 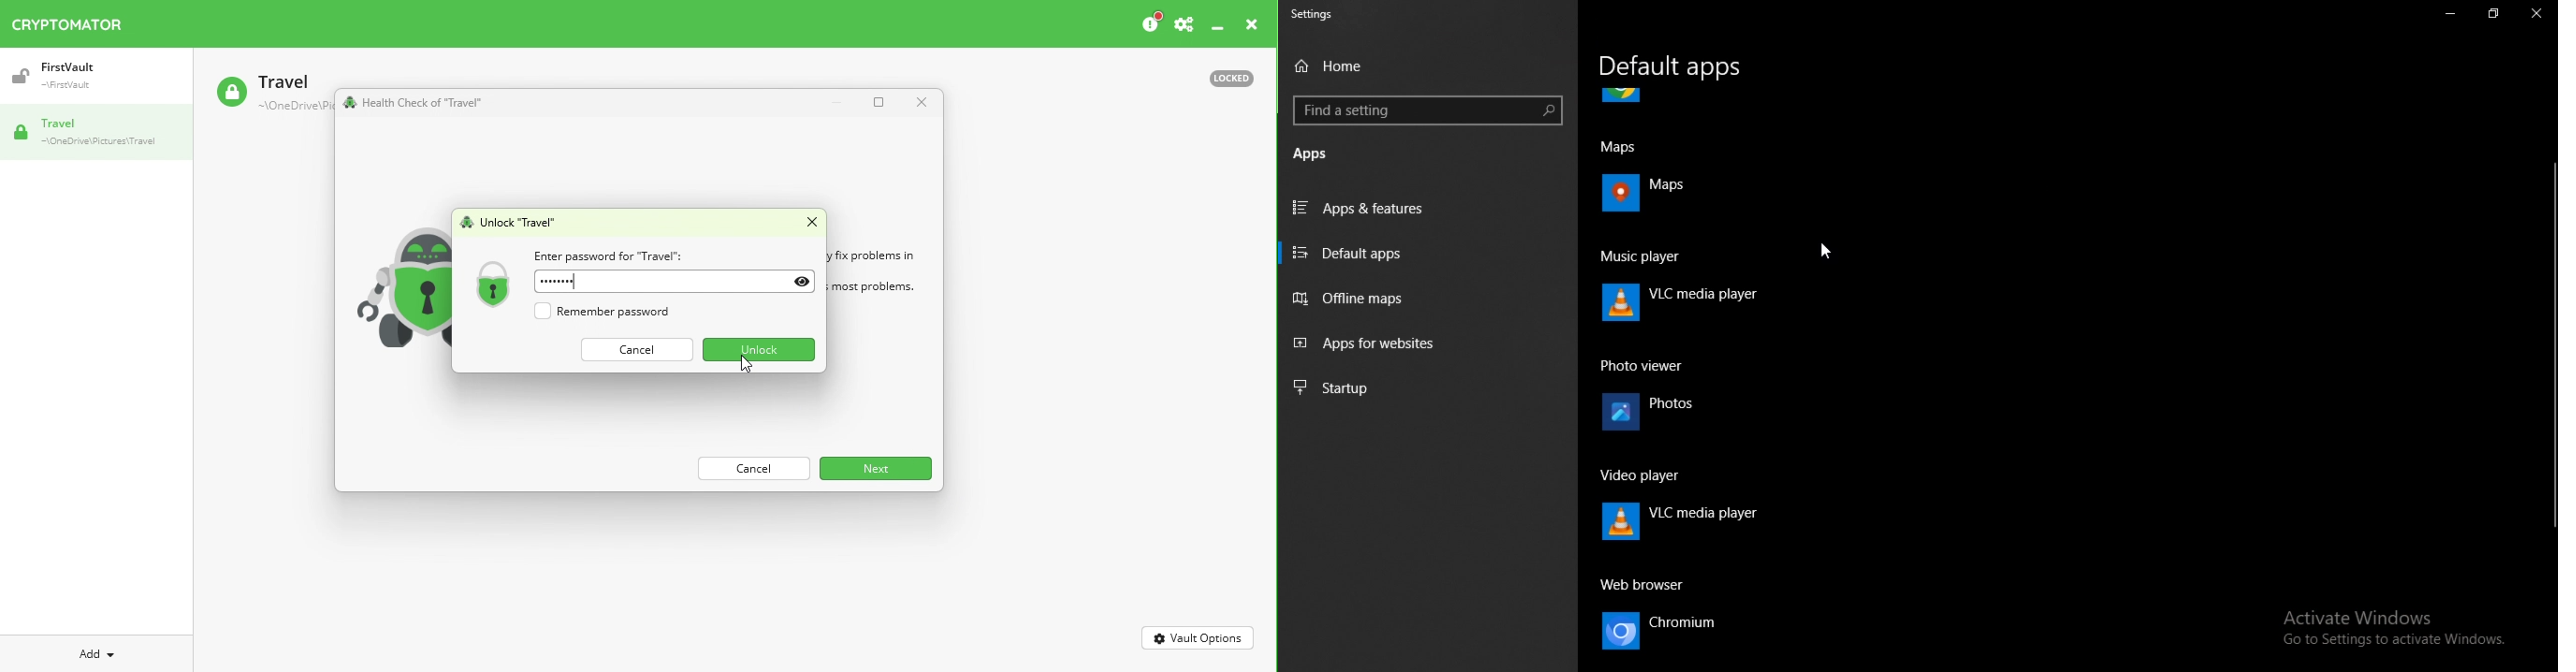 What do you see at coordinates (837, 102) in the screenshot?
I see `Minimize` at bounding box center [837, 102].